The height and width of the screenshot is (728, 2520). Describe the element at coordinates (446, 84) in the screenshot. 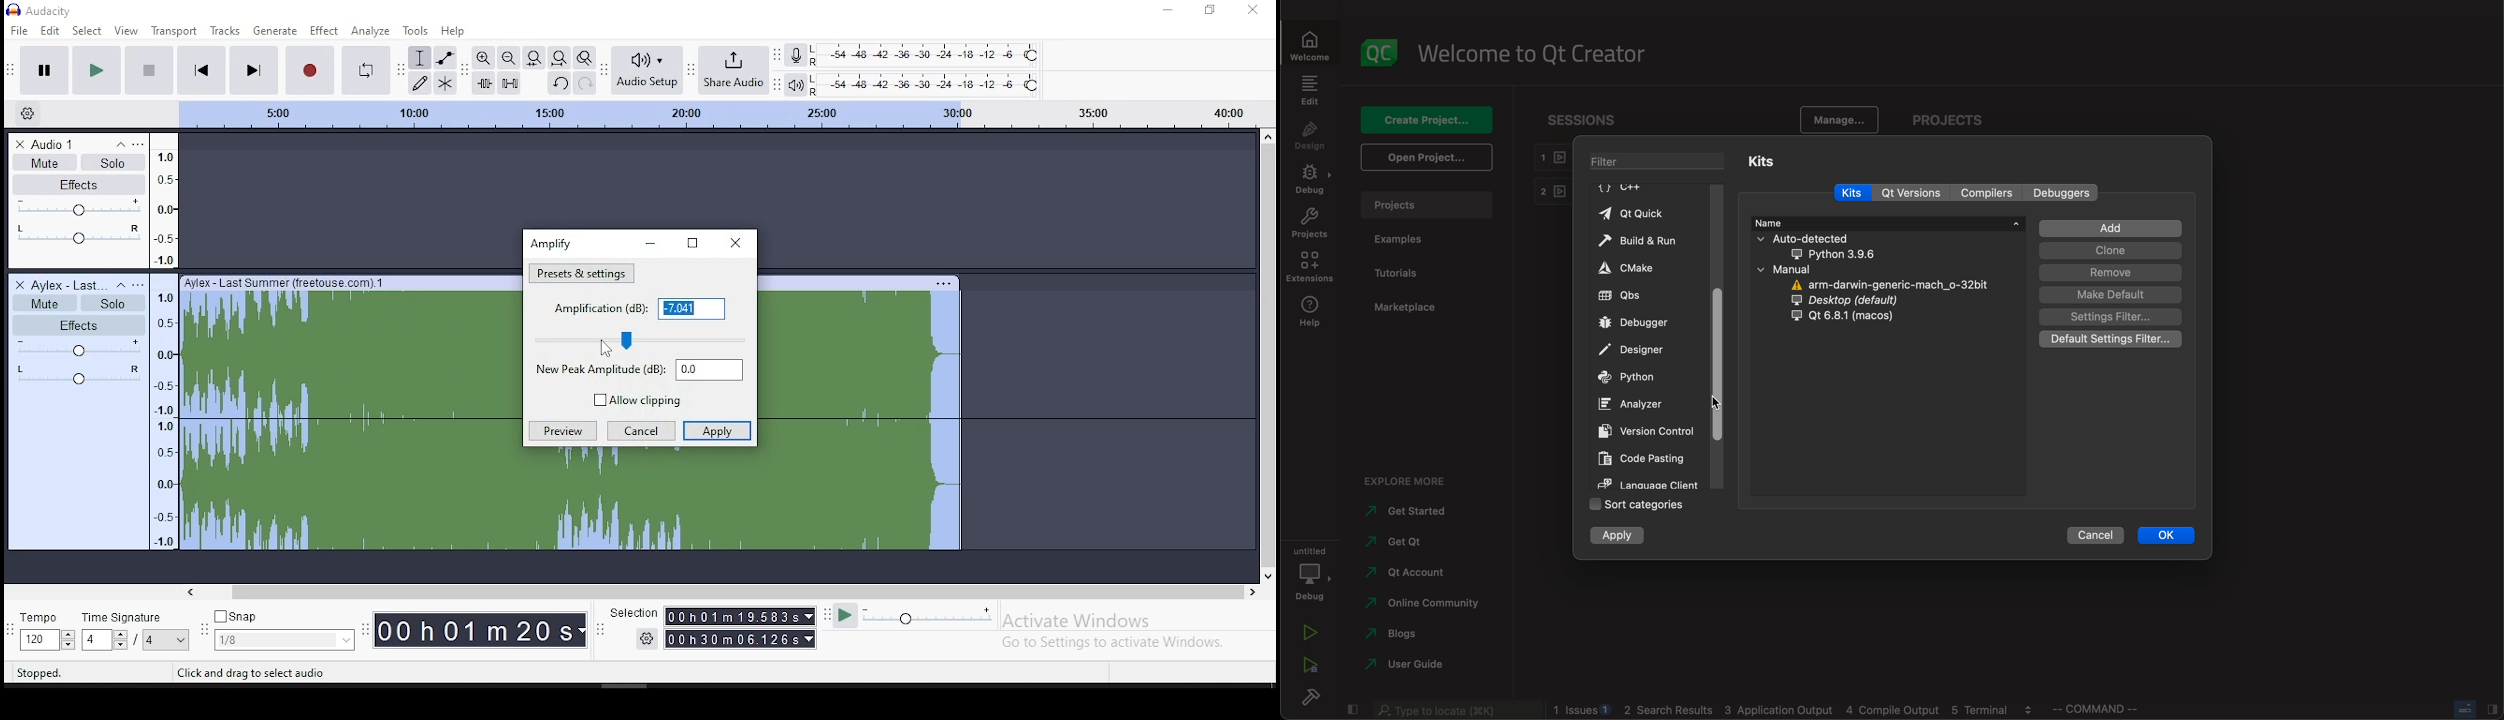

I see `multi tool` at that location.